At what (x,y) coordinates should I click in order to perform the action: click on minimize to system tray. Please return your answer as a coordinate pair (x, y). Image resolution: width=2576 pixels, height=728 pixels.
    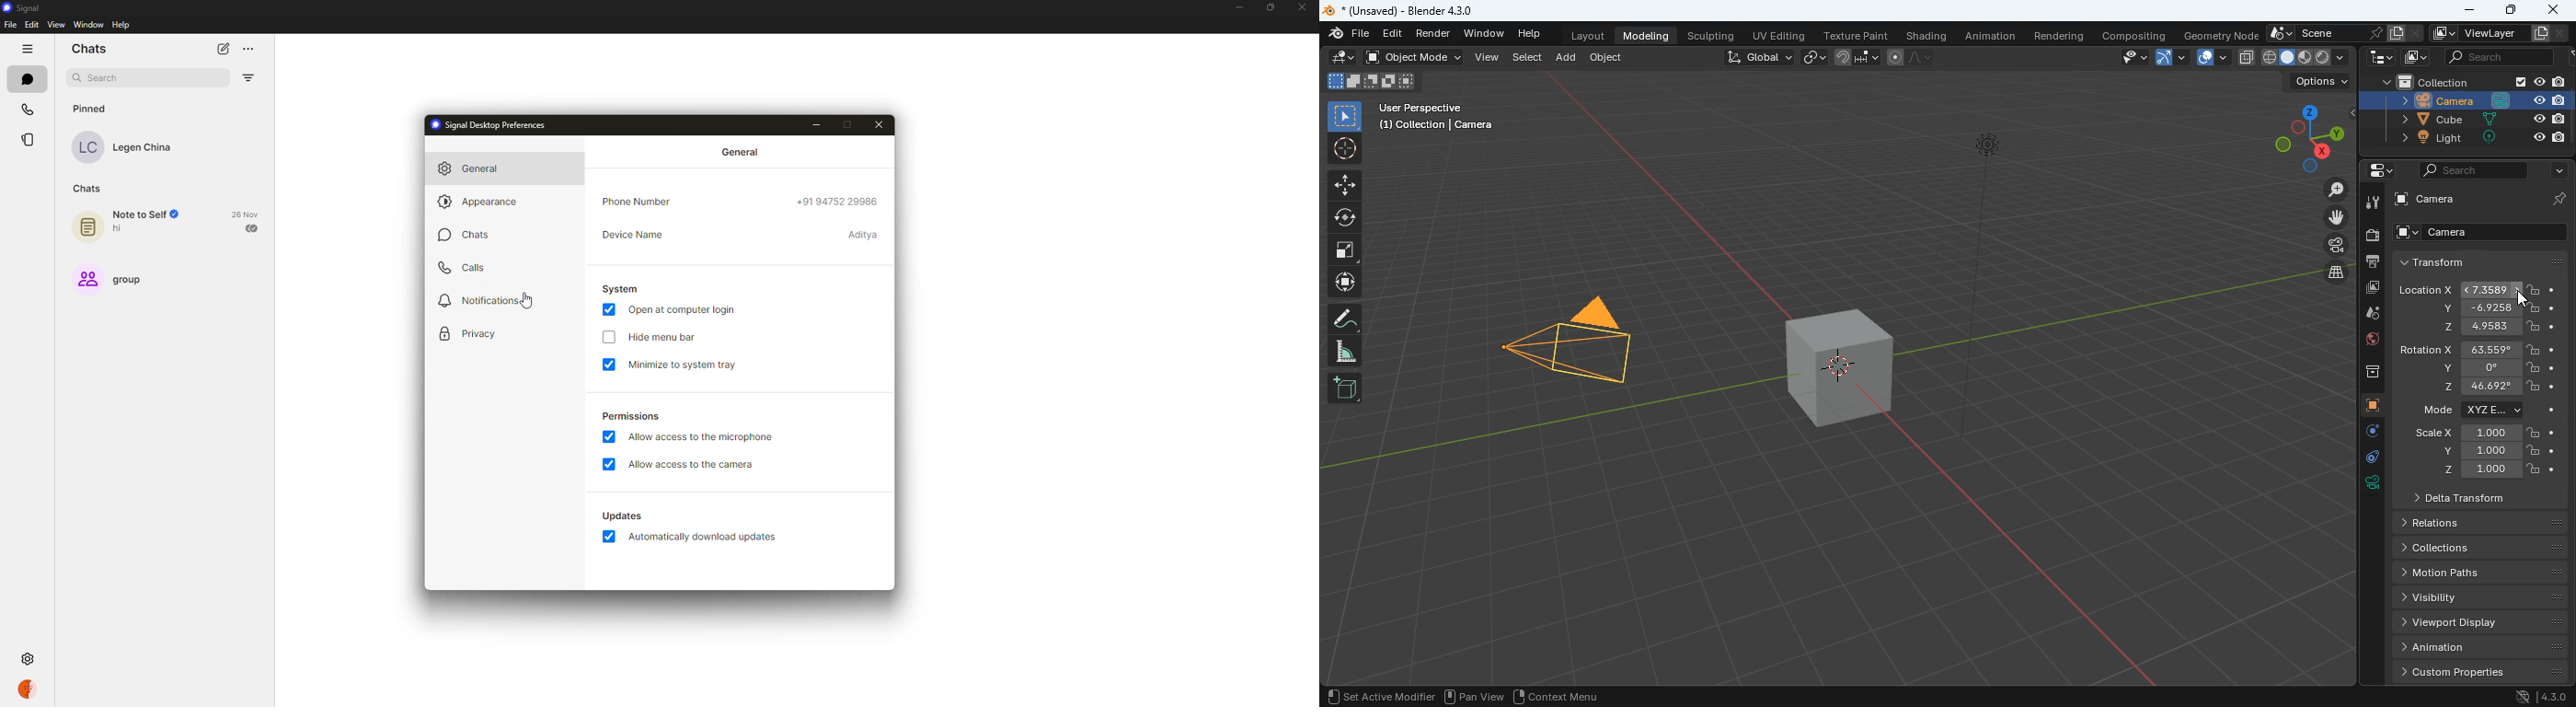
    Looking at the image, I should click on (689, 365).